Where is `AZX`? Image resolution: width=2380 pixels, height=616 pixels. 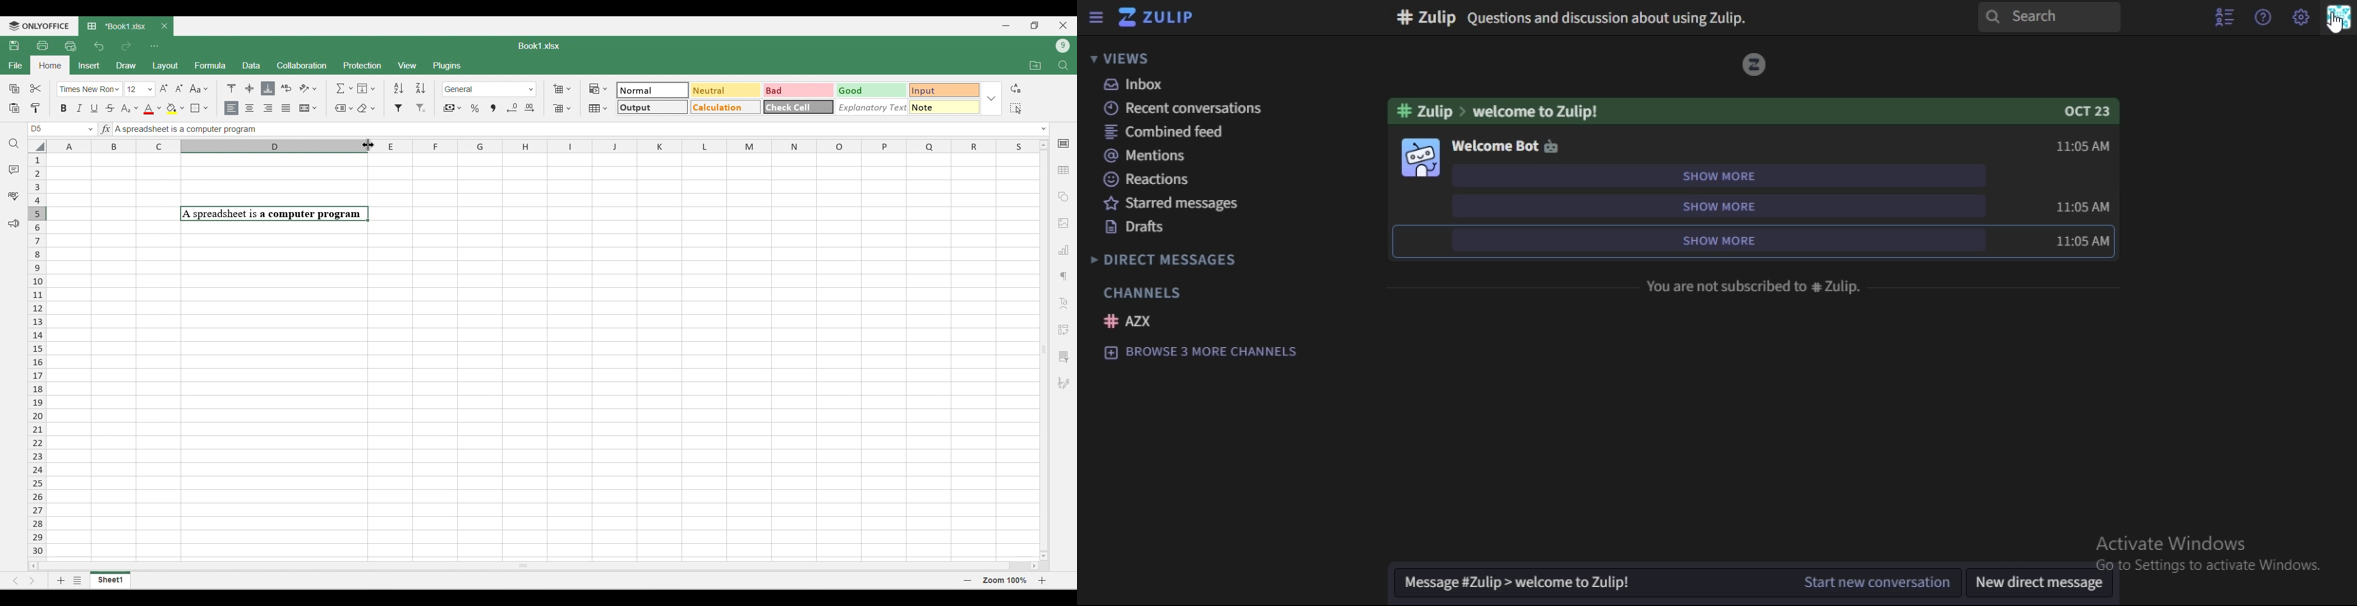 AZX is located at coordinates (1133, 320).